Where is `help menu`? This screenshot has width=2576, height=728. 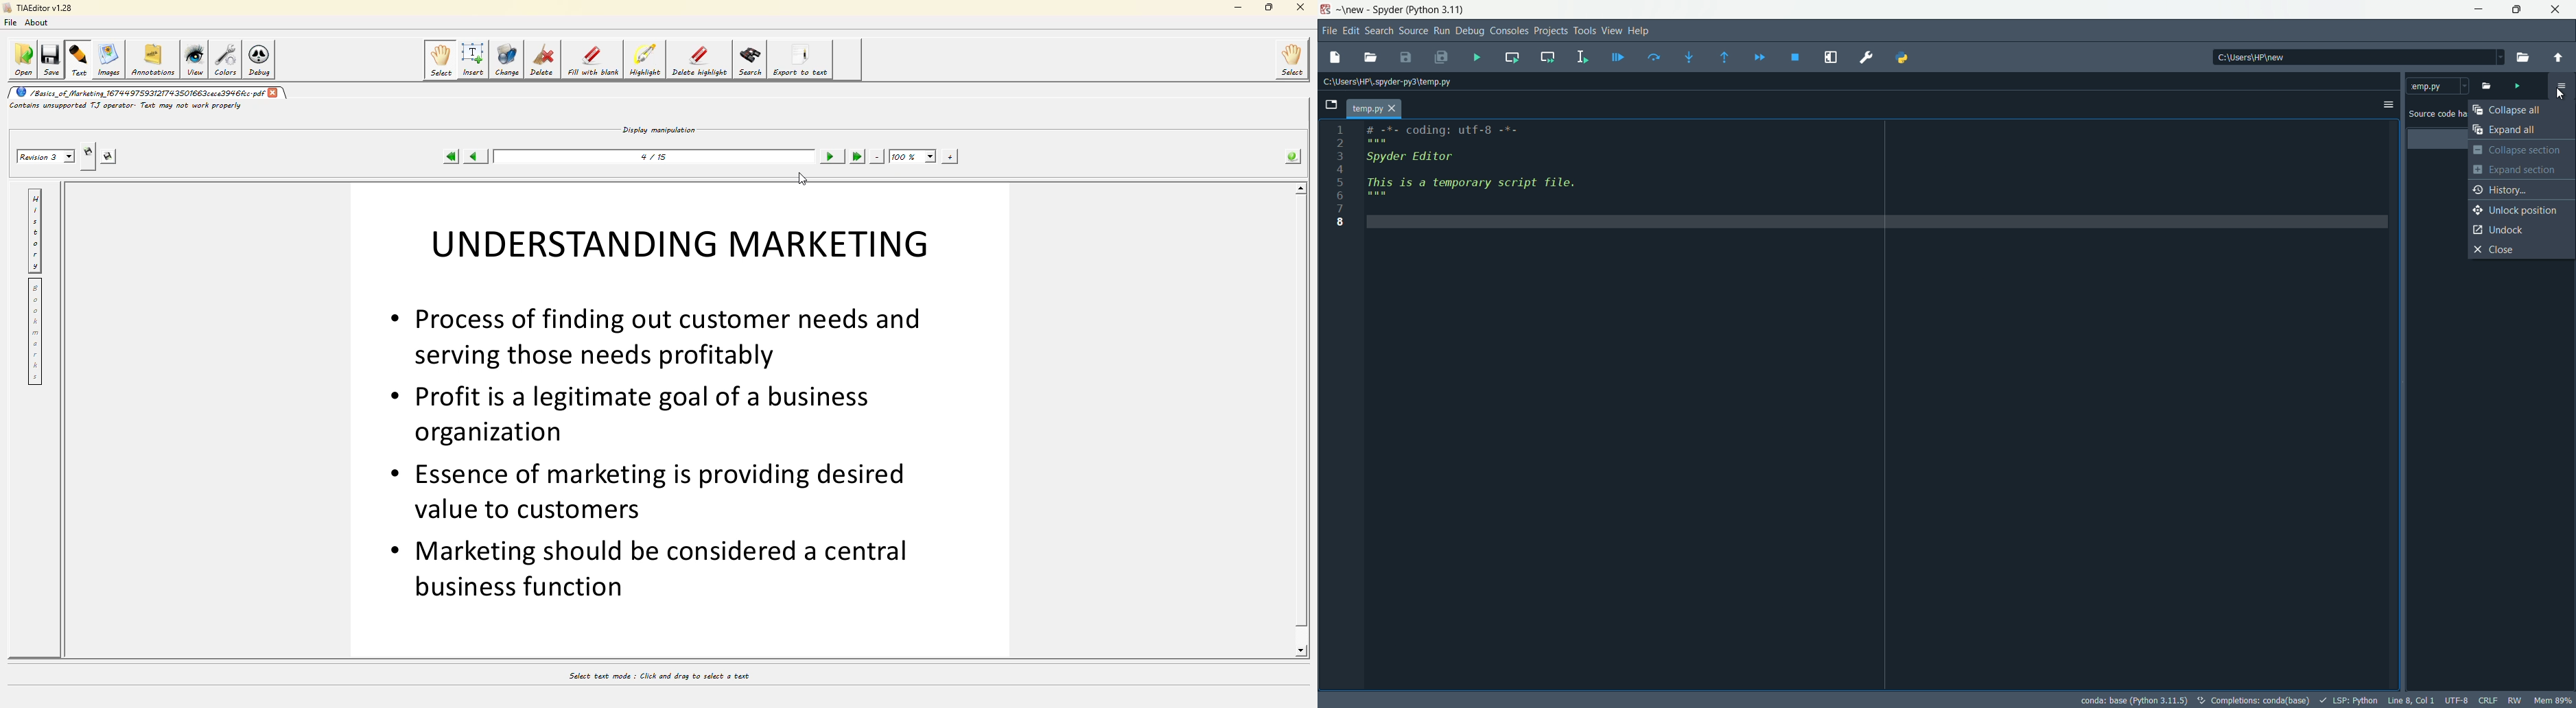 help menu is located at coordinates (1641, 30).